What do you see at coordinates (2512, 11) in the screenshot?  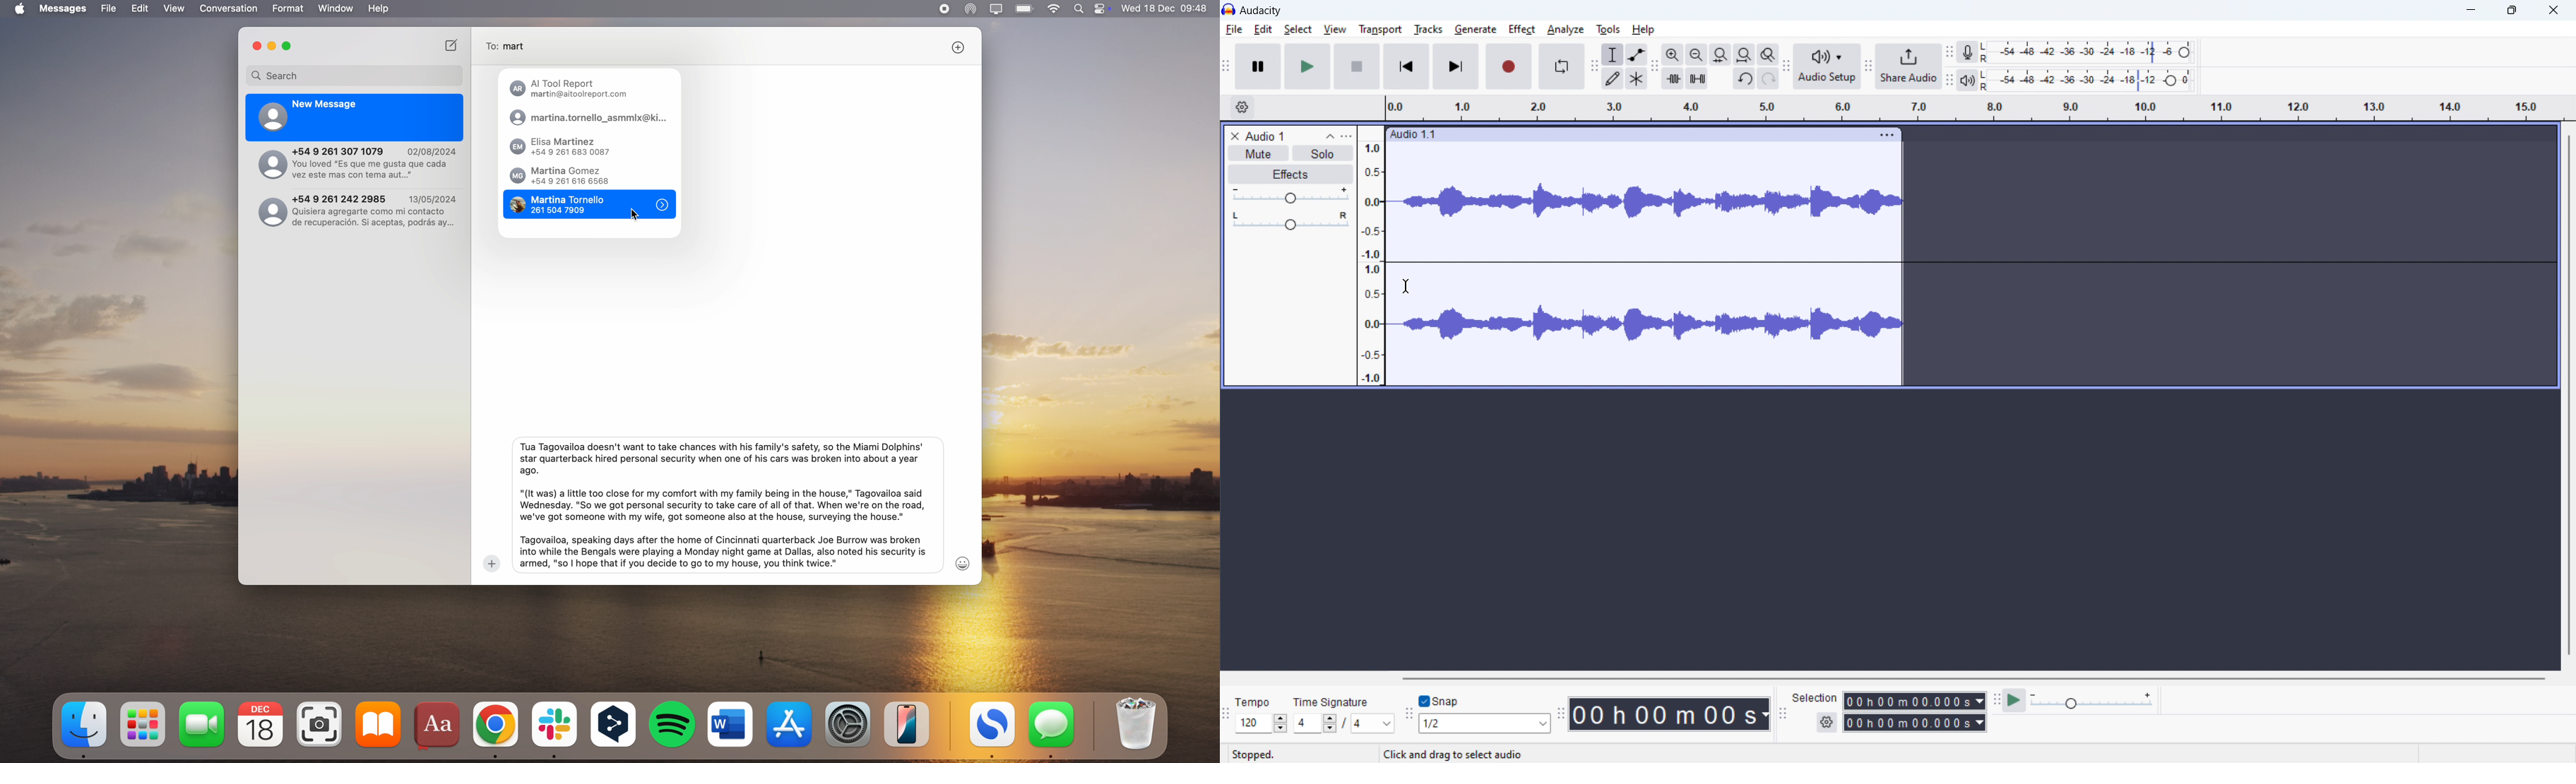 I see `maximize` at bounding box center [2512, 11].